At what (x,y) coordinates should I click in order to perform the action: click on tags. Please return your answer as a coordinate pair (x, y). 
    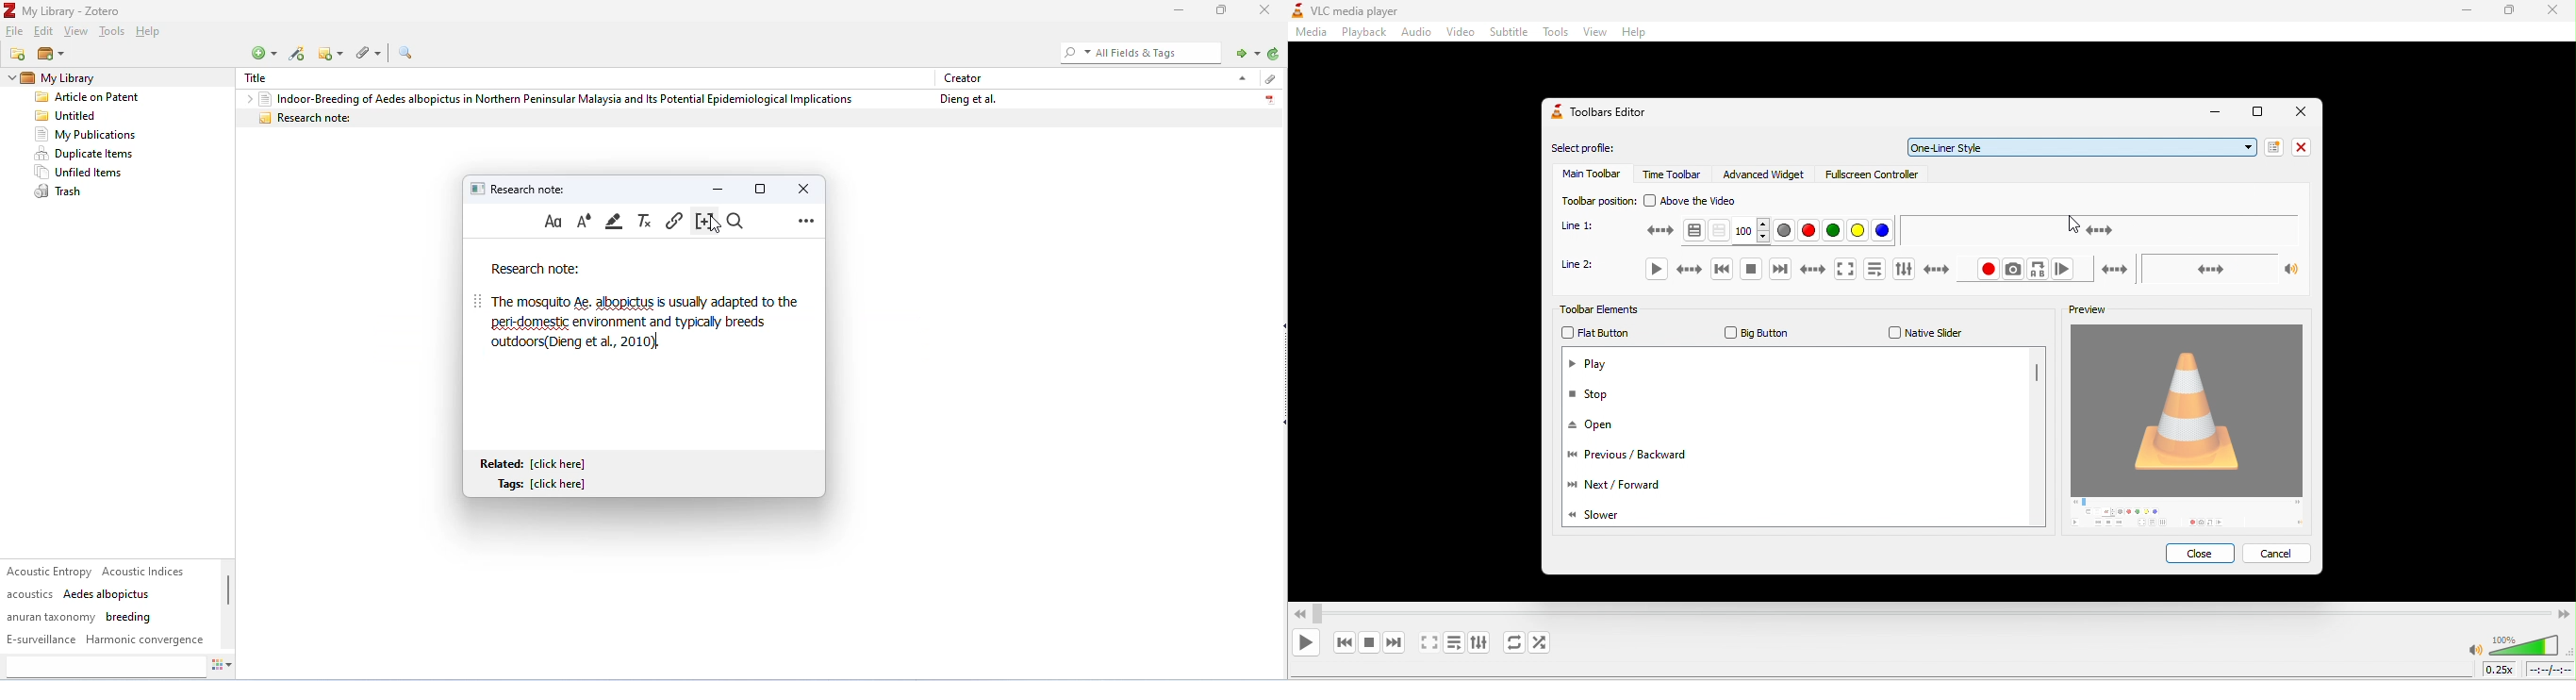
    Looking at the image, I should click on (107, 606).